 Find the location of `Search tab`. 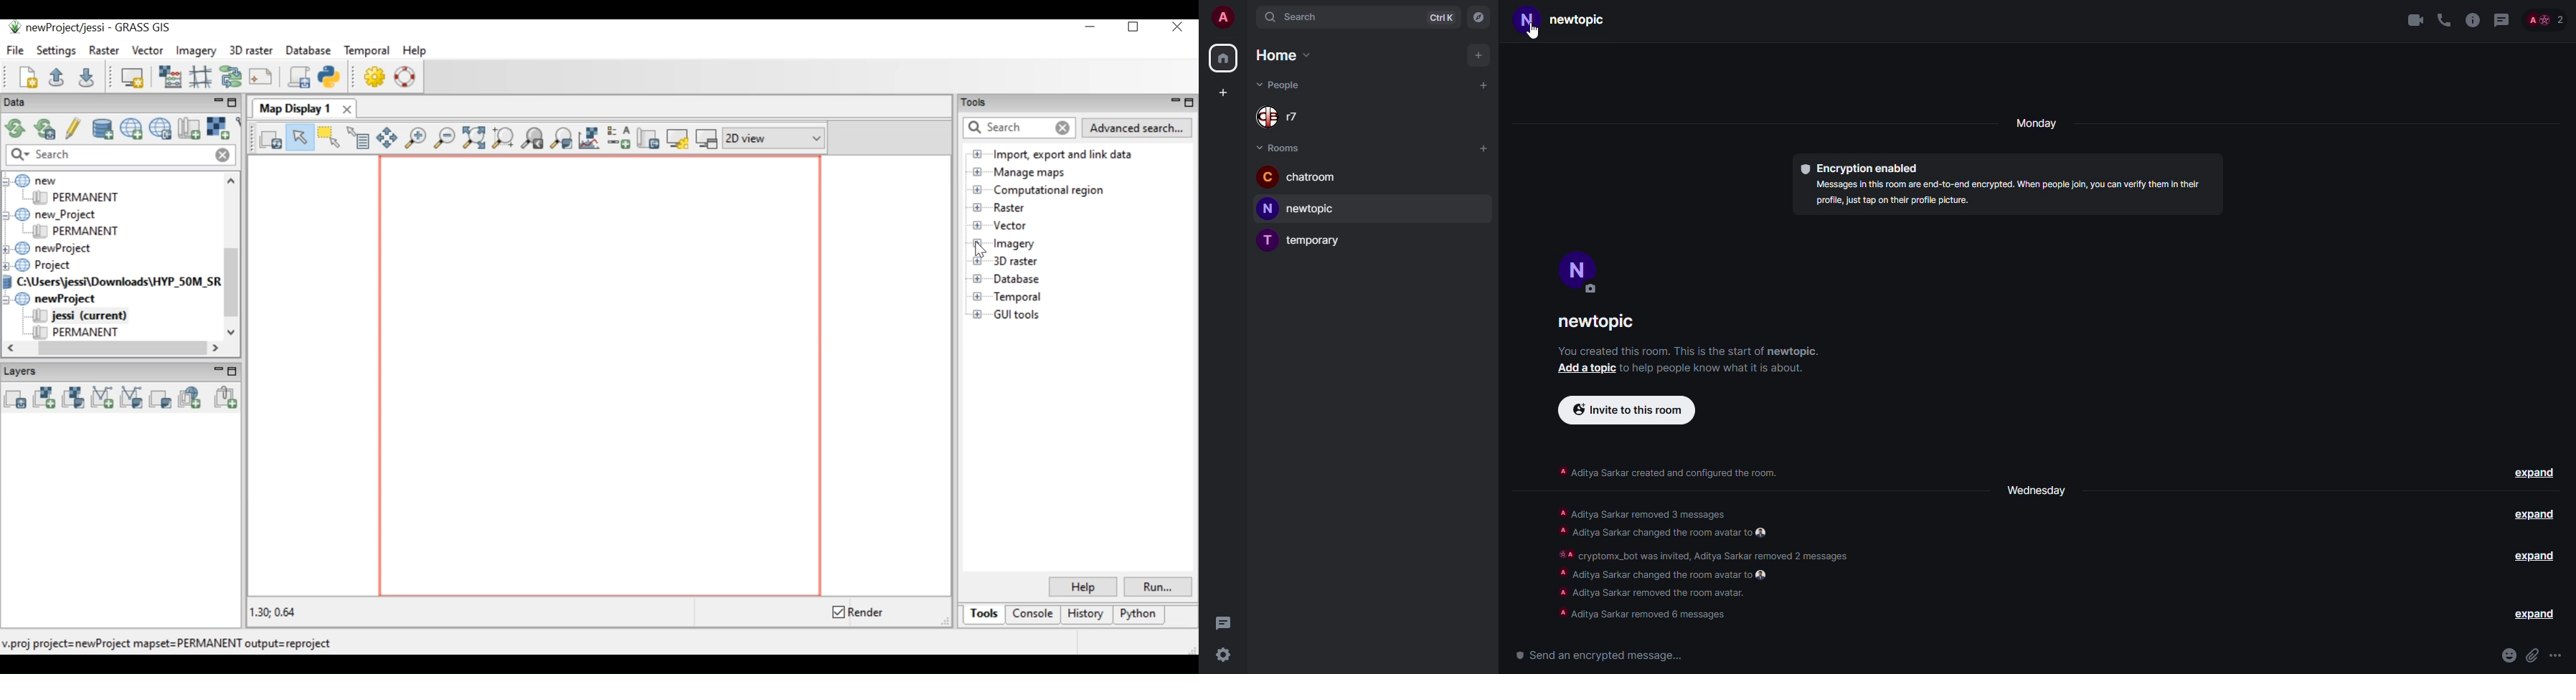

Search tab is located at coordinates (1020, 128).